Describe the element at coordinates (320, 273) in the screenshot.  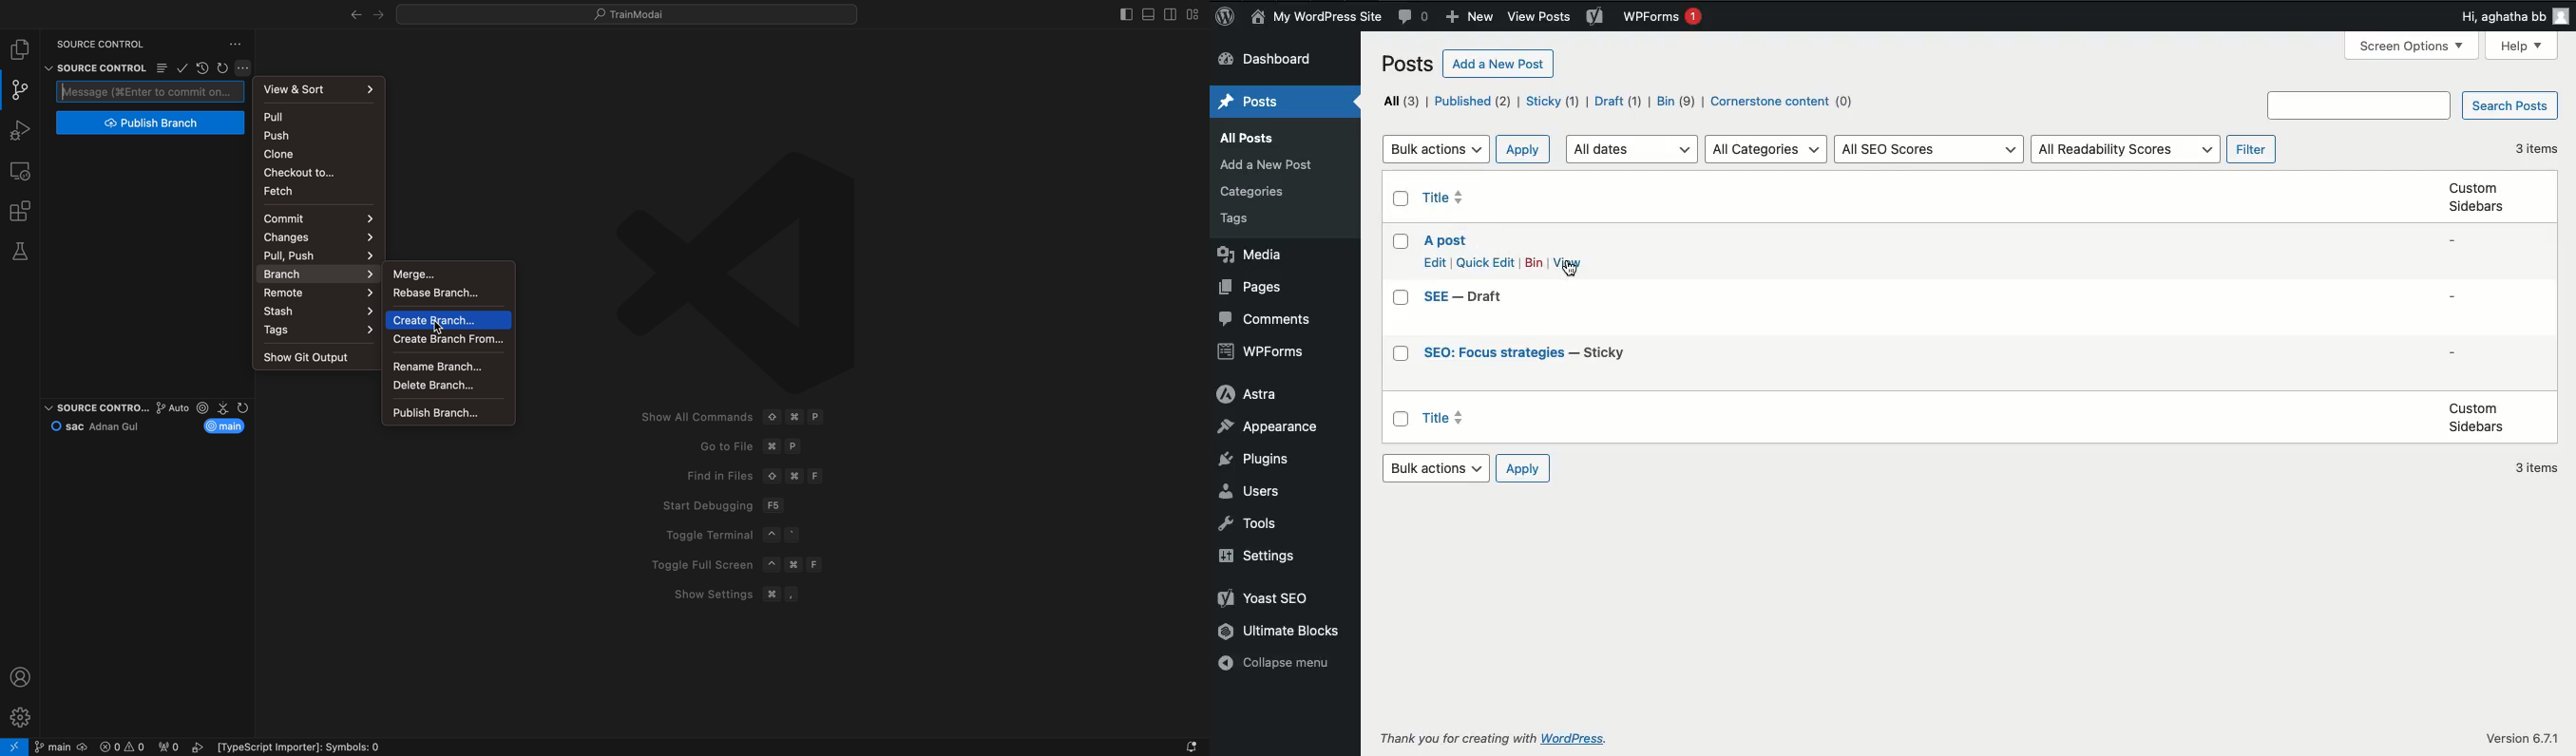
I see `` at that location.